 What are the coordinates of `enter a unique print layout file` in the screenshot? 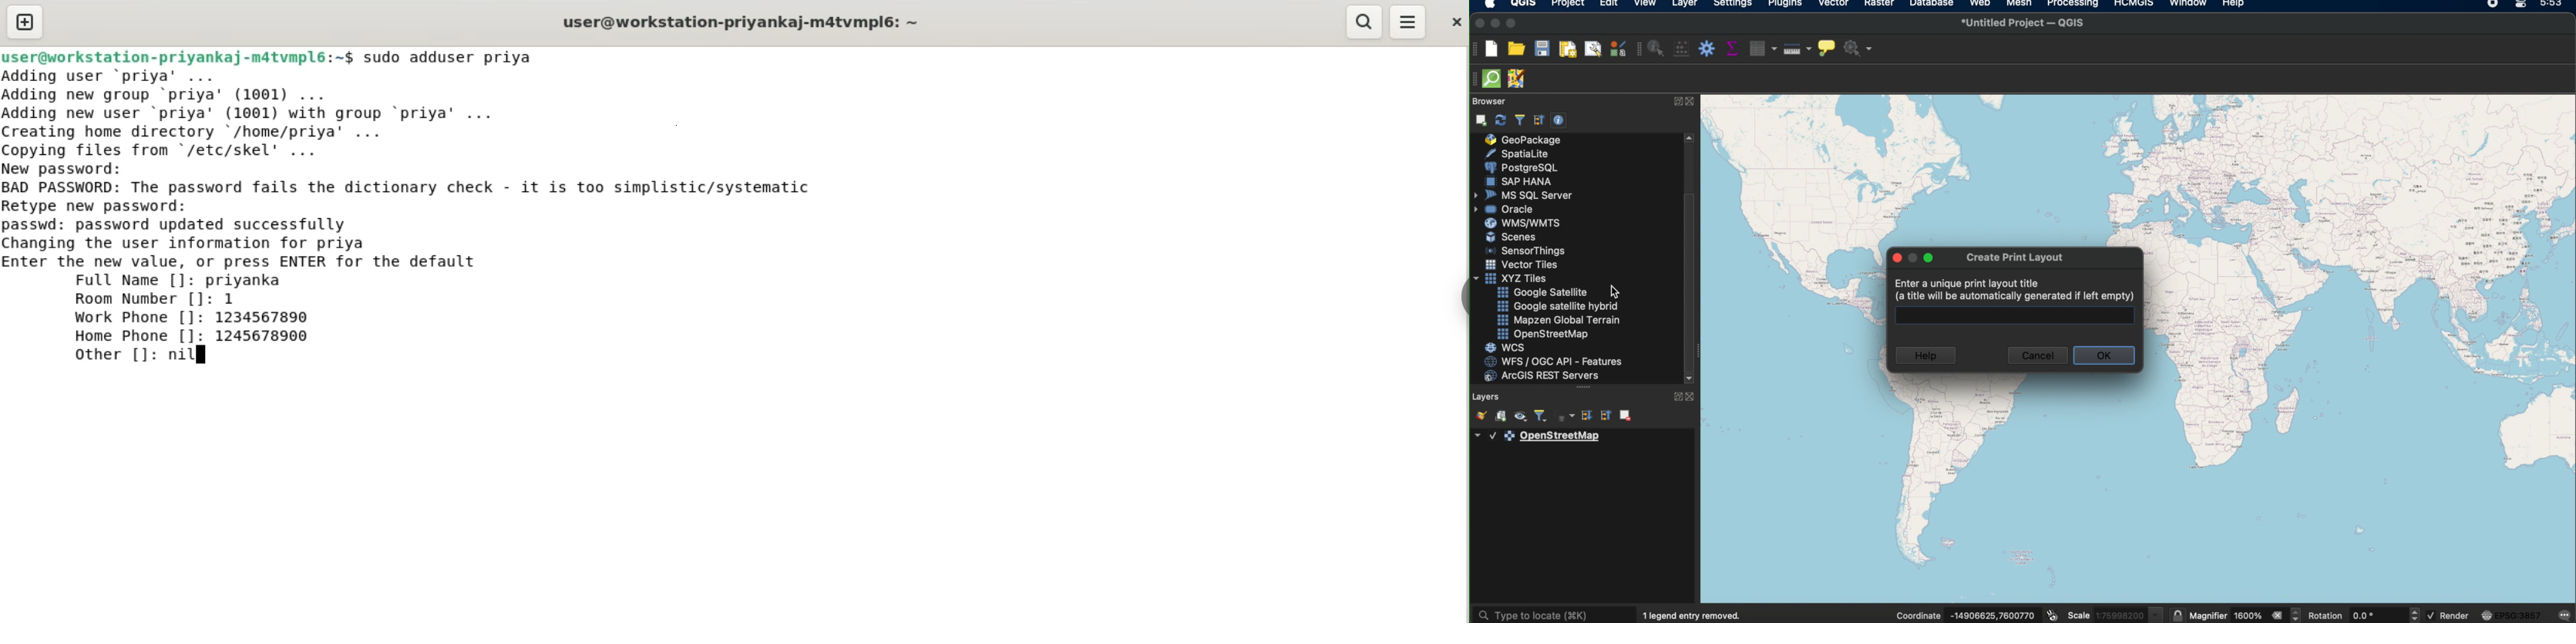 It's located at (2014, 290).